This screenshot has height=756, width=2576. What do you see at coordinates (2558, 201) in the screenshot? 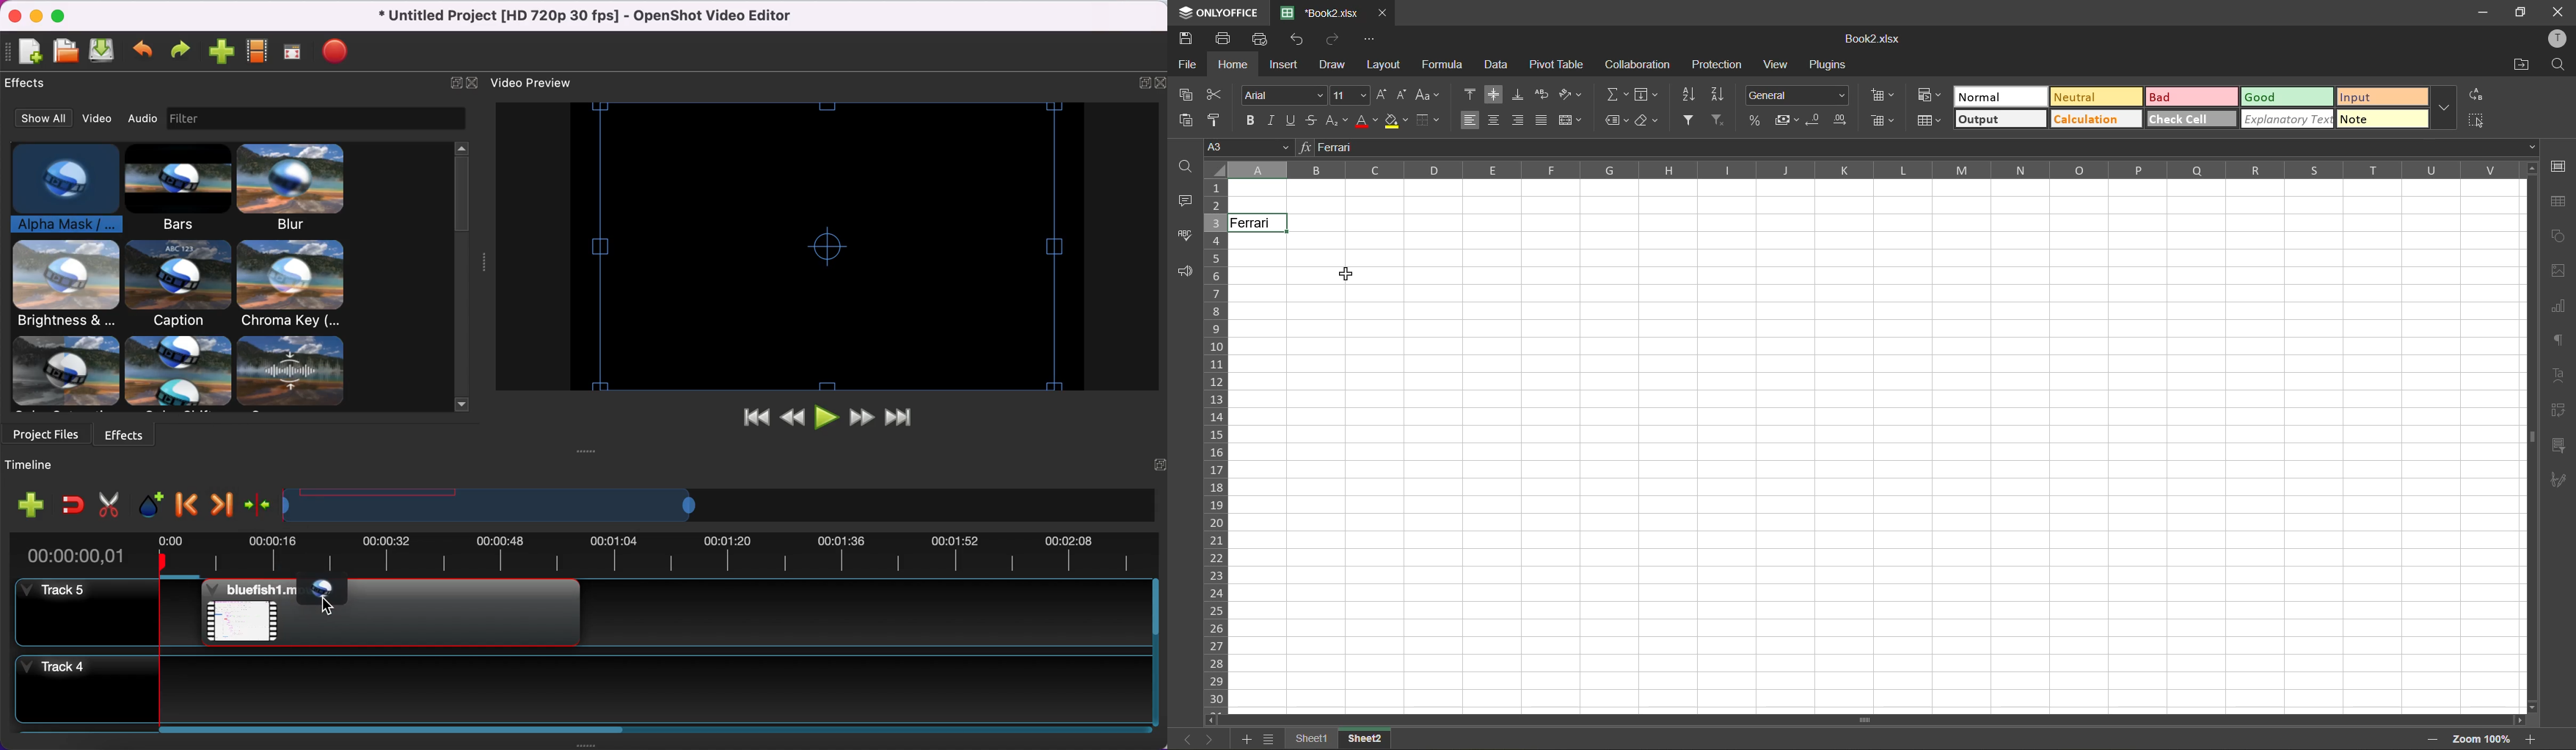
I see `table` at bounding box center [2558, 201].